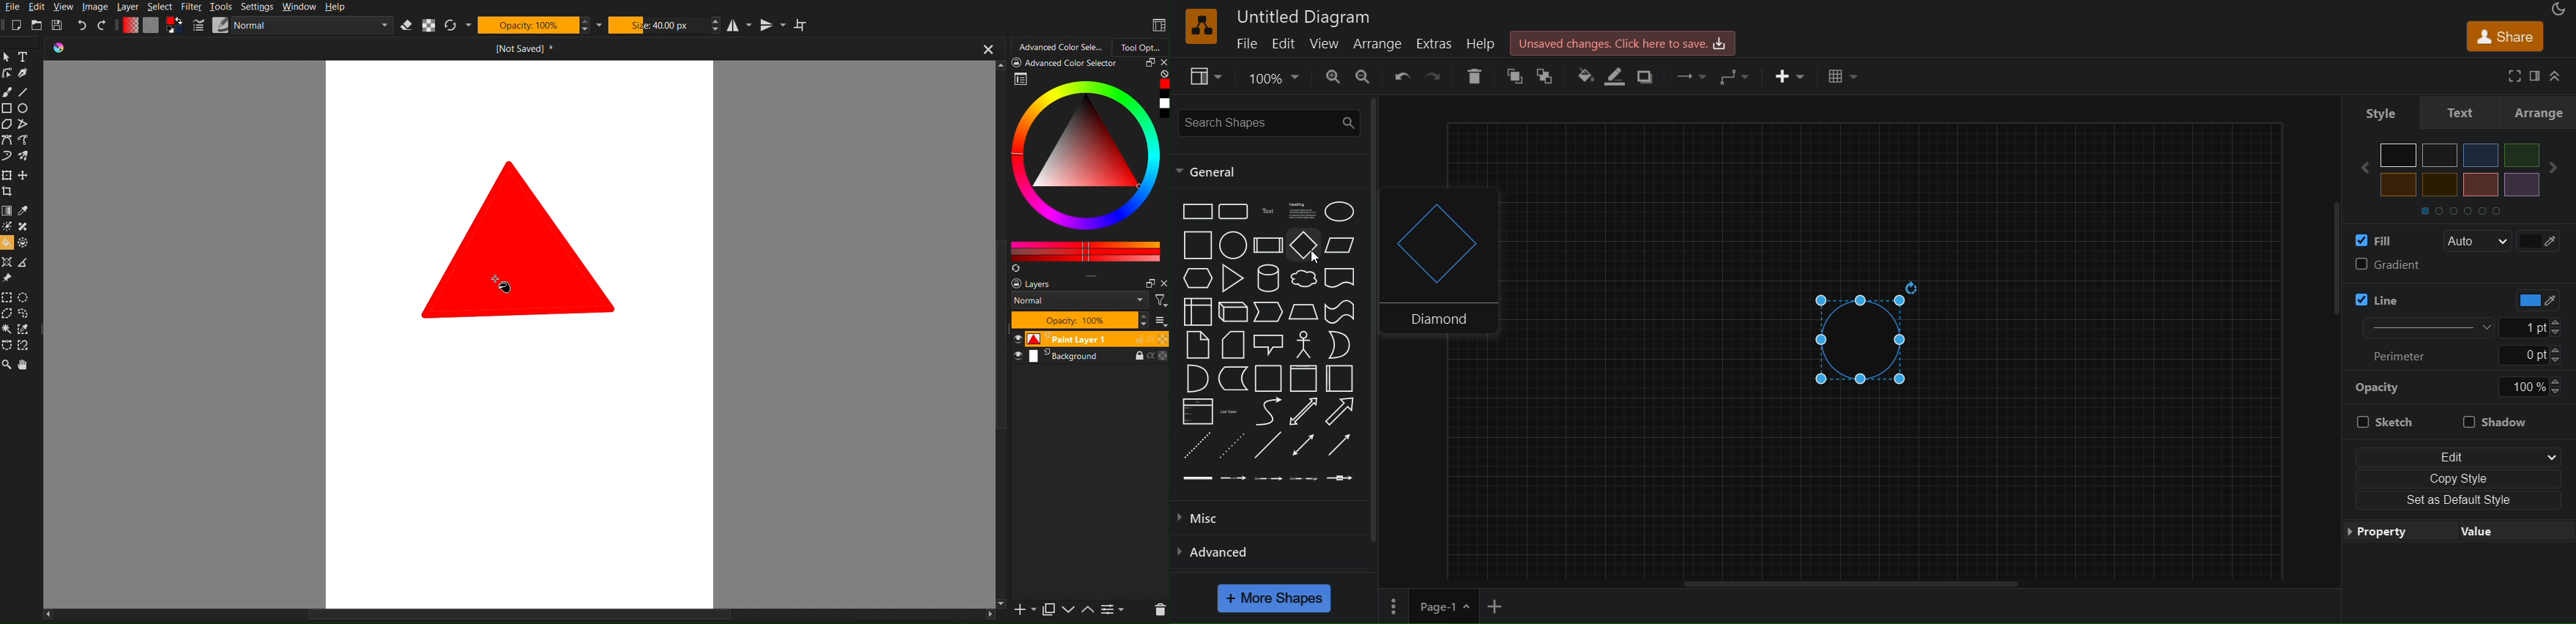  Describe the element at coordinates (1379, 441) in the screenshot. I see `scrollbar` at that location.